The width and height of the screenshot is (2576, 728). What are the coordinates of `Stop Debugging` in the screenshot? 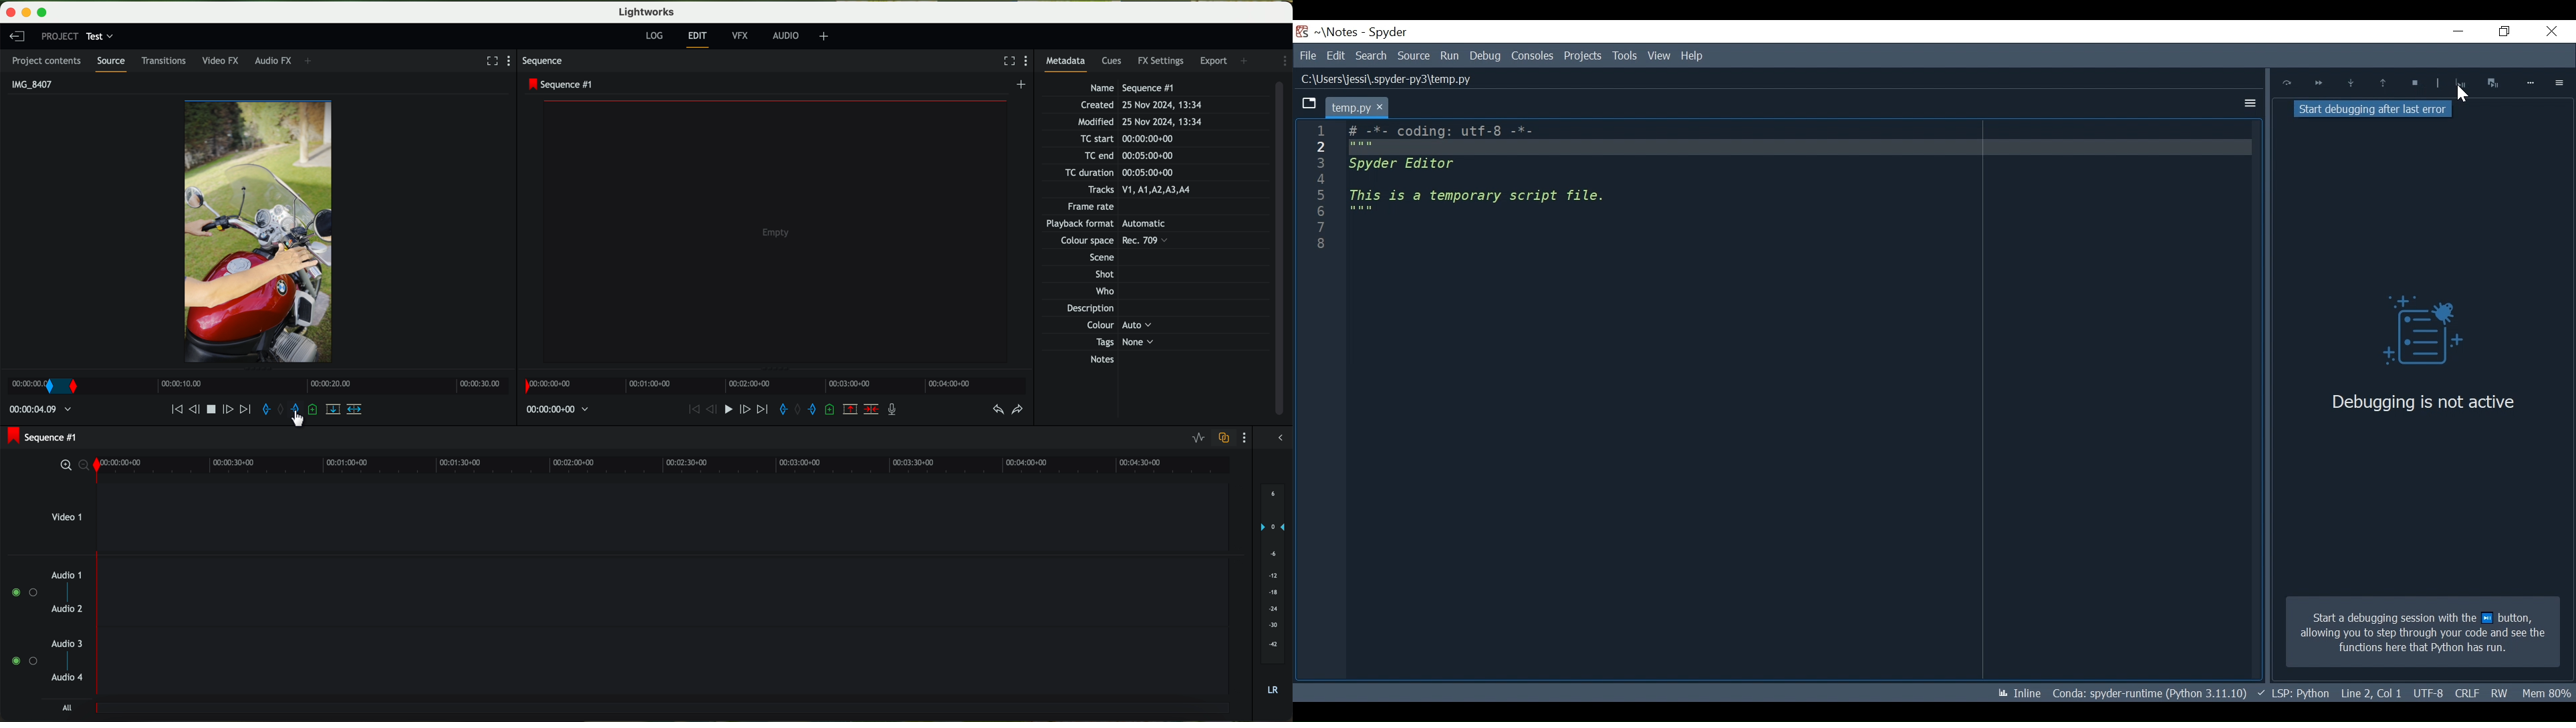 It's located at (2460, 83).